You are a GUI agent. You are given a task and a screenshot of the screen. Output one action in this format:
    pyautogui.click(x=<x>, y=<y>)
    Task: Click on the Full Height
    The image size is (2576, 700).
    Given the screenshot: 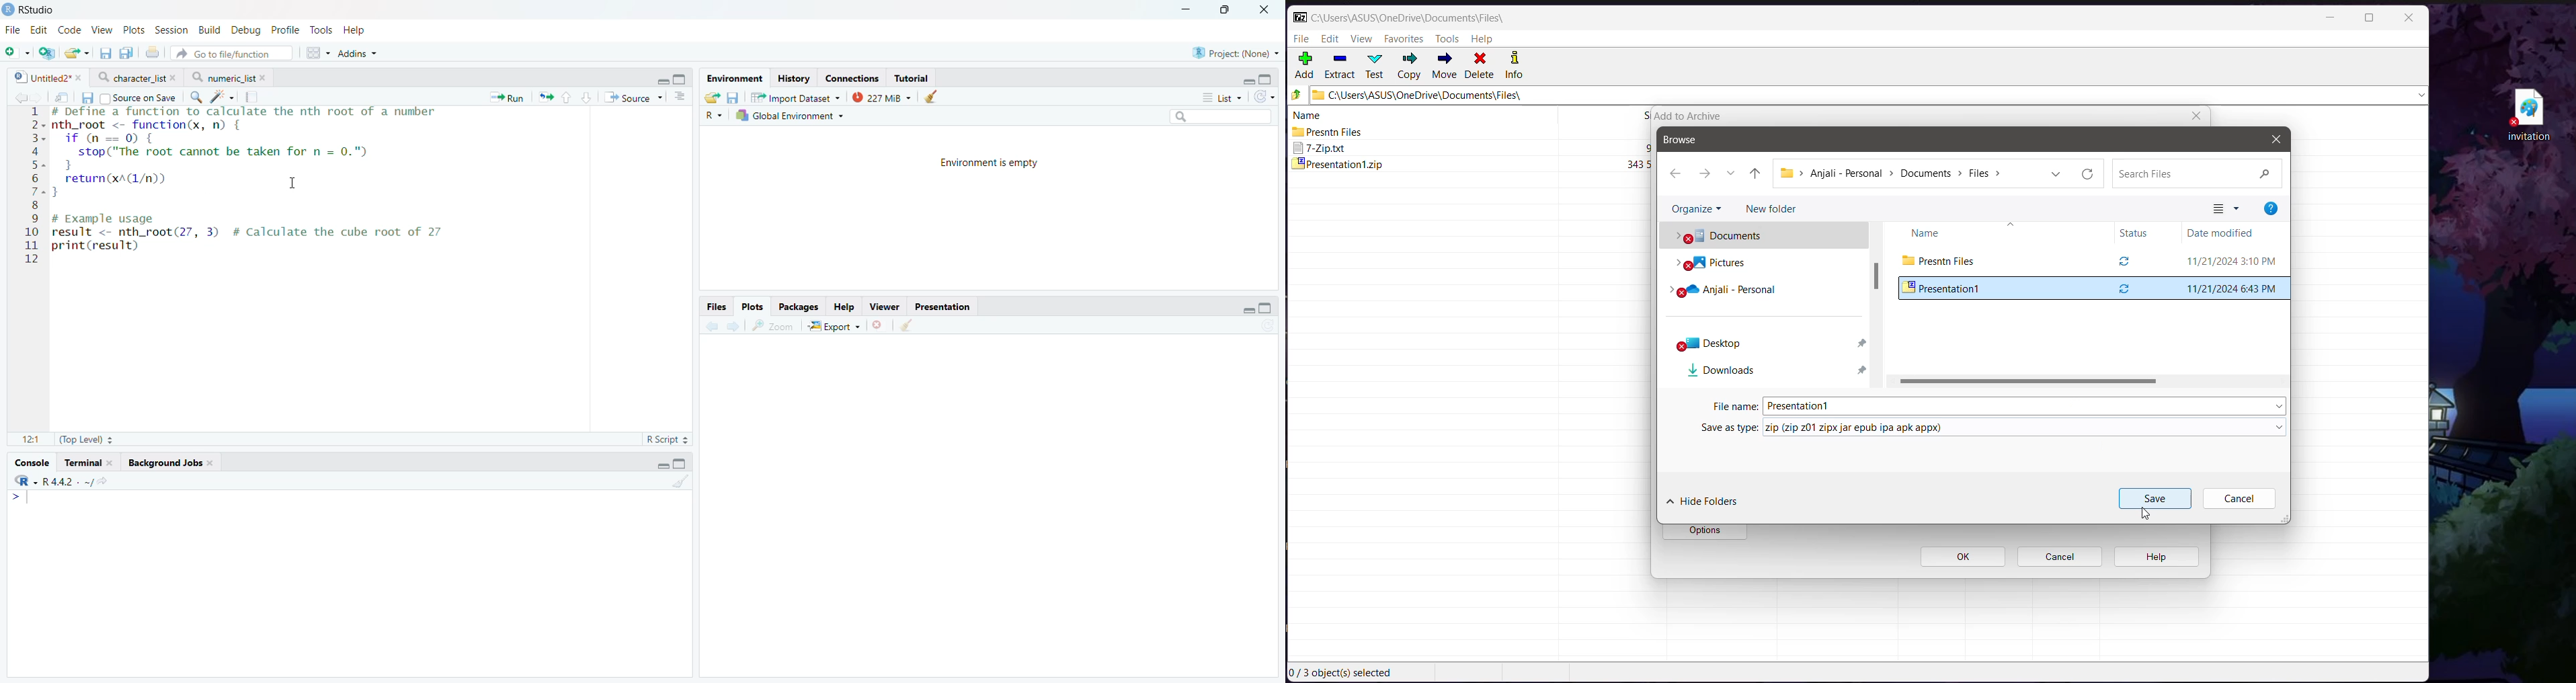 What is the action you would take?
    pyautogui.click(x=1267, y=77)
    